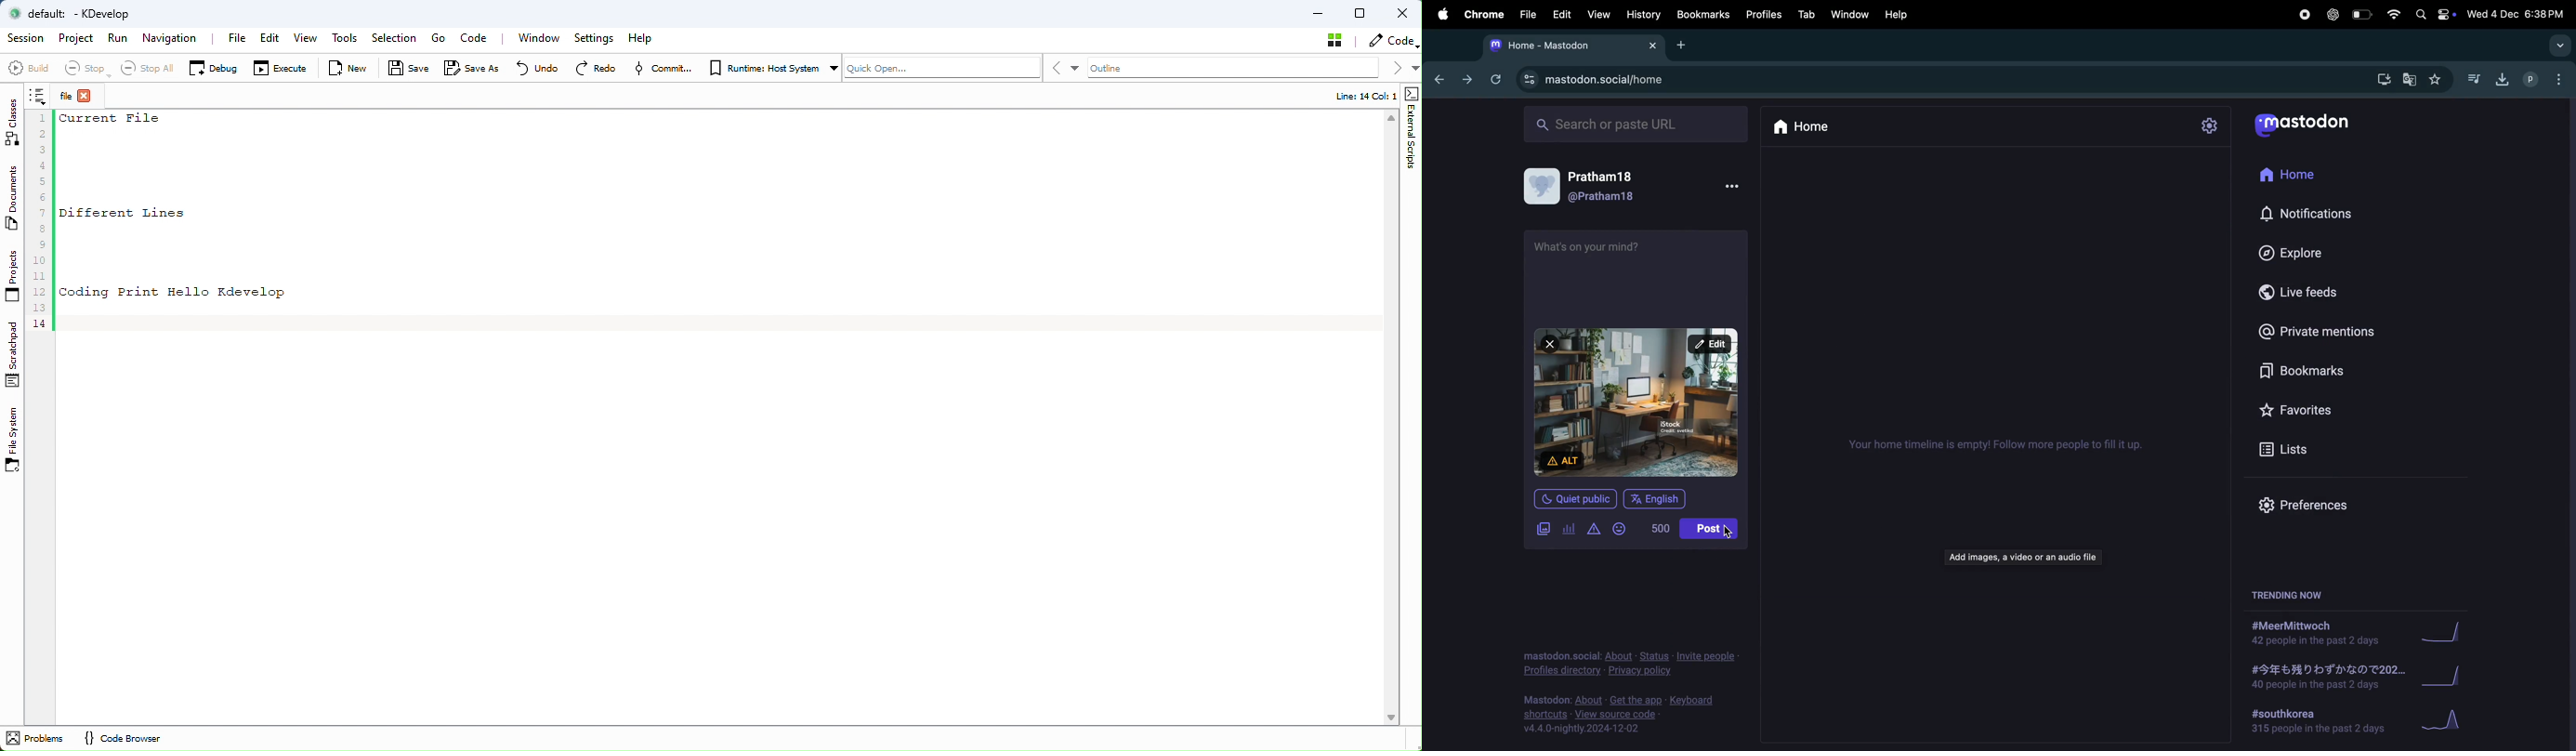  Describe the element at coordinates (1730, 189) in the screenshot. I see `options` at that location.